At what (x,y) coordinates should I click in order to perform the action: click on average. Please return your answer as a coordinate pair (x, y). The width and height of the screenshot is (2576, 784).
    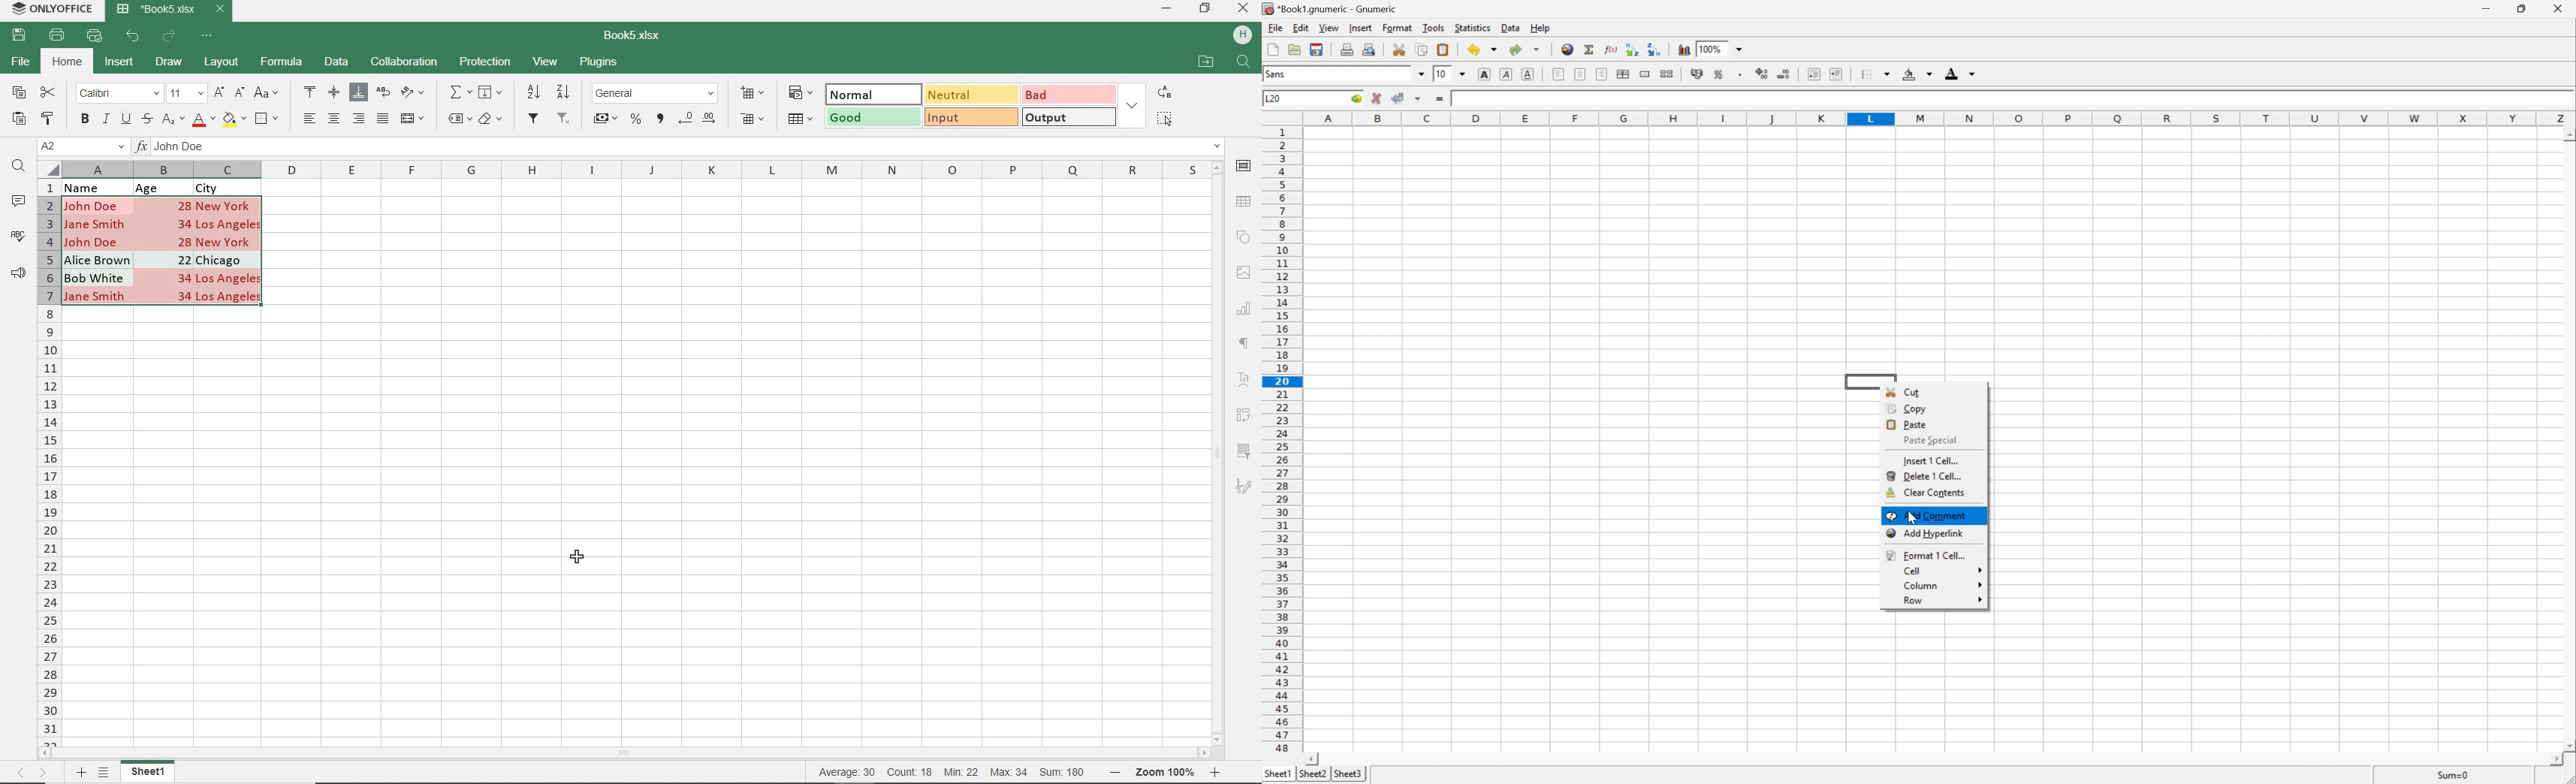
    Looking at the image, I should click on (849, 772).